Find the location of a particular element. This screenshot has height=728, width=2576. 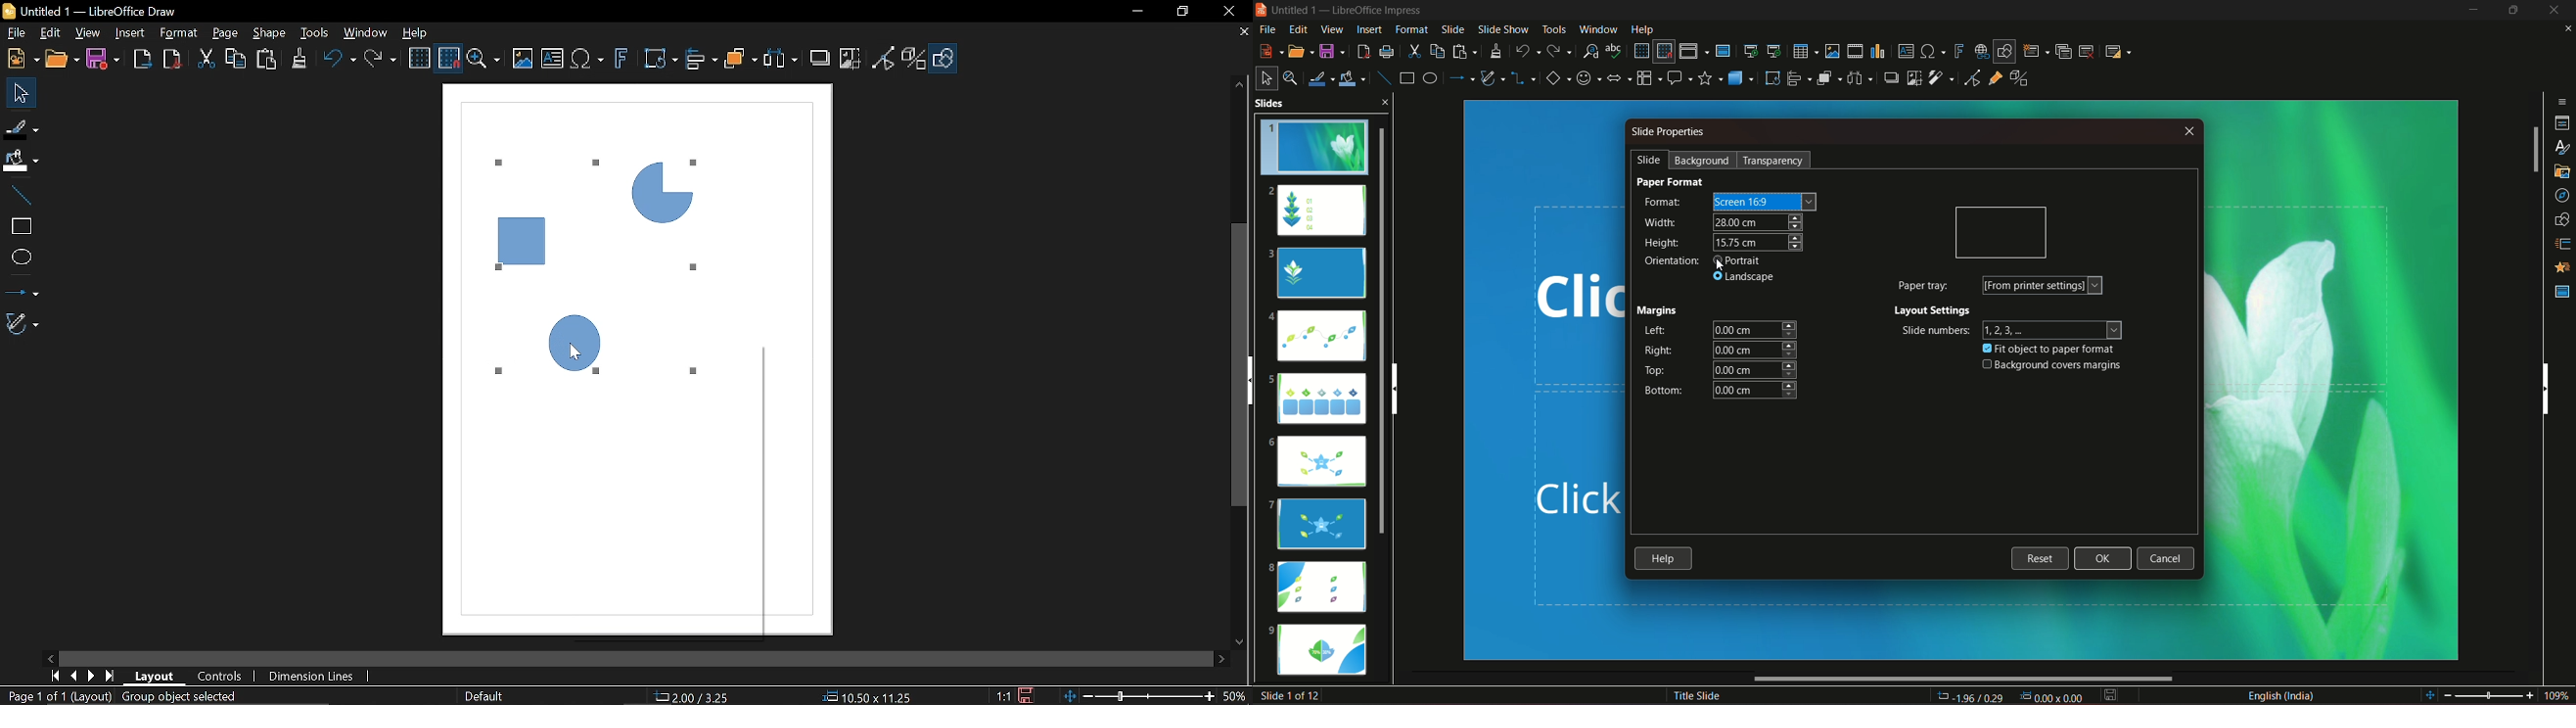

top is located at coordinates (1656, 370).